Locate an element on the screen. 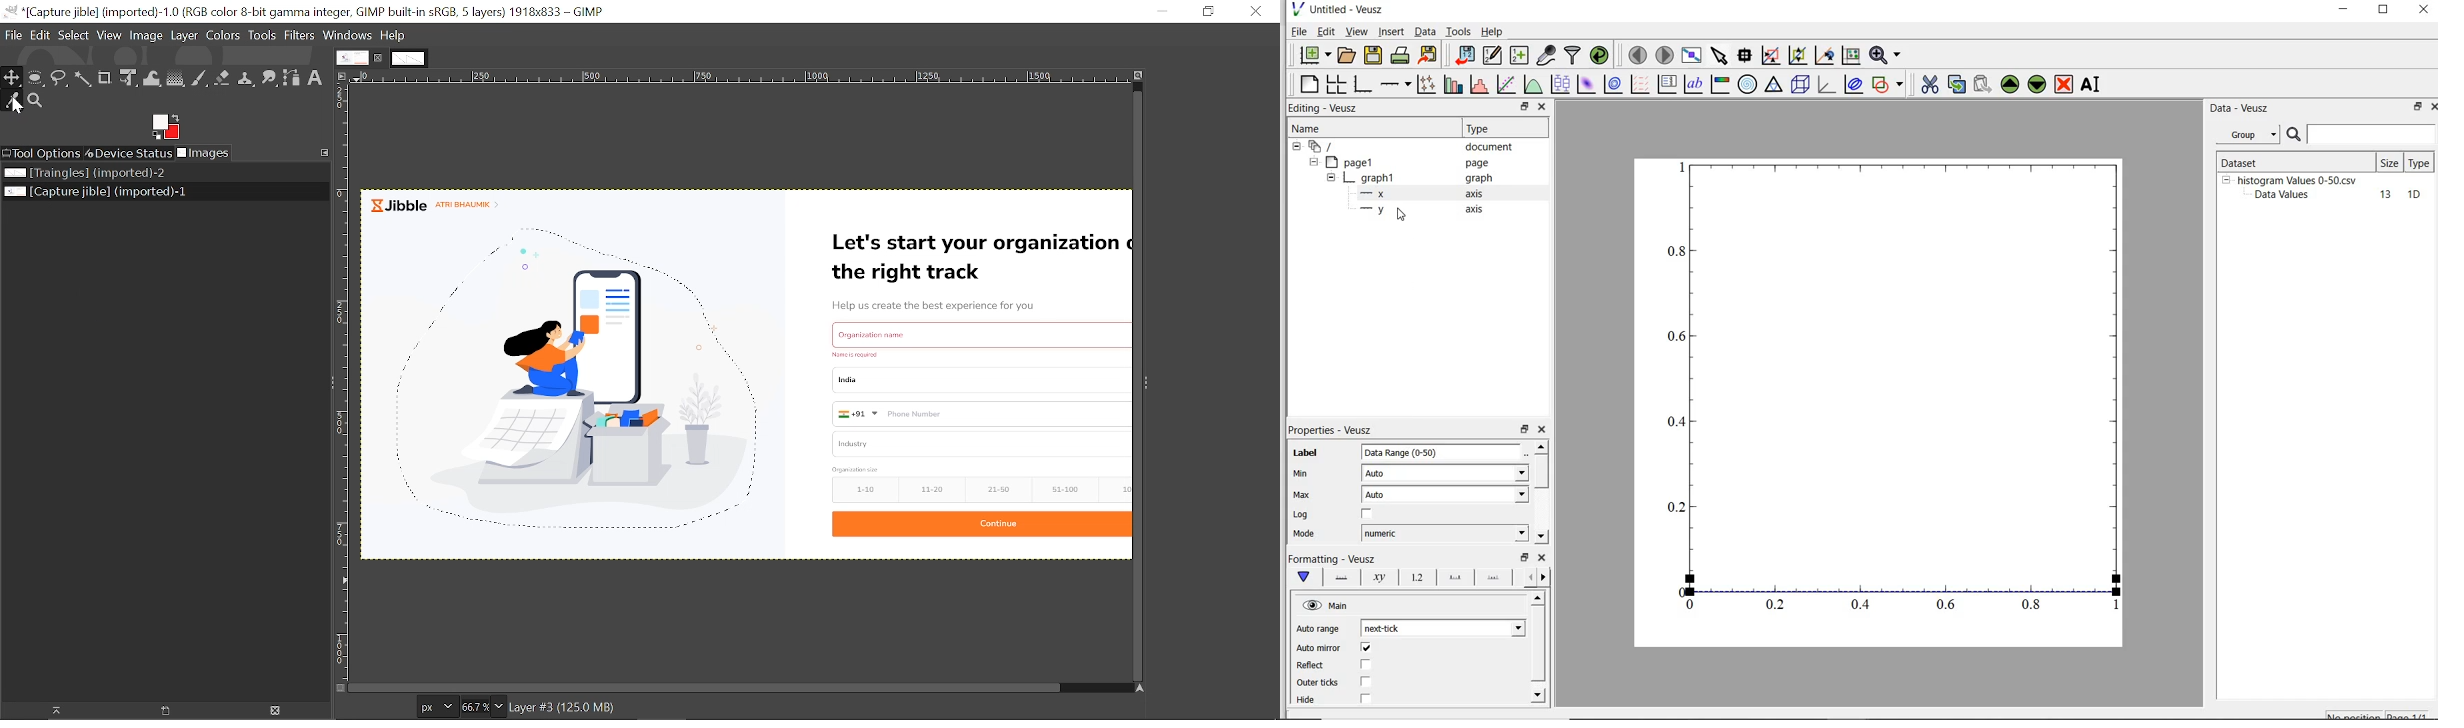 This screenshot has width=2464, height=728. plot boxplots is located at coordinates (1560, 83).